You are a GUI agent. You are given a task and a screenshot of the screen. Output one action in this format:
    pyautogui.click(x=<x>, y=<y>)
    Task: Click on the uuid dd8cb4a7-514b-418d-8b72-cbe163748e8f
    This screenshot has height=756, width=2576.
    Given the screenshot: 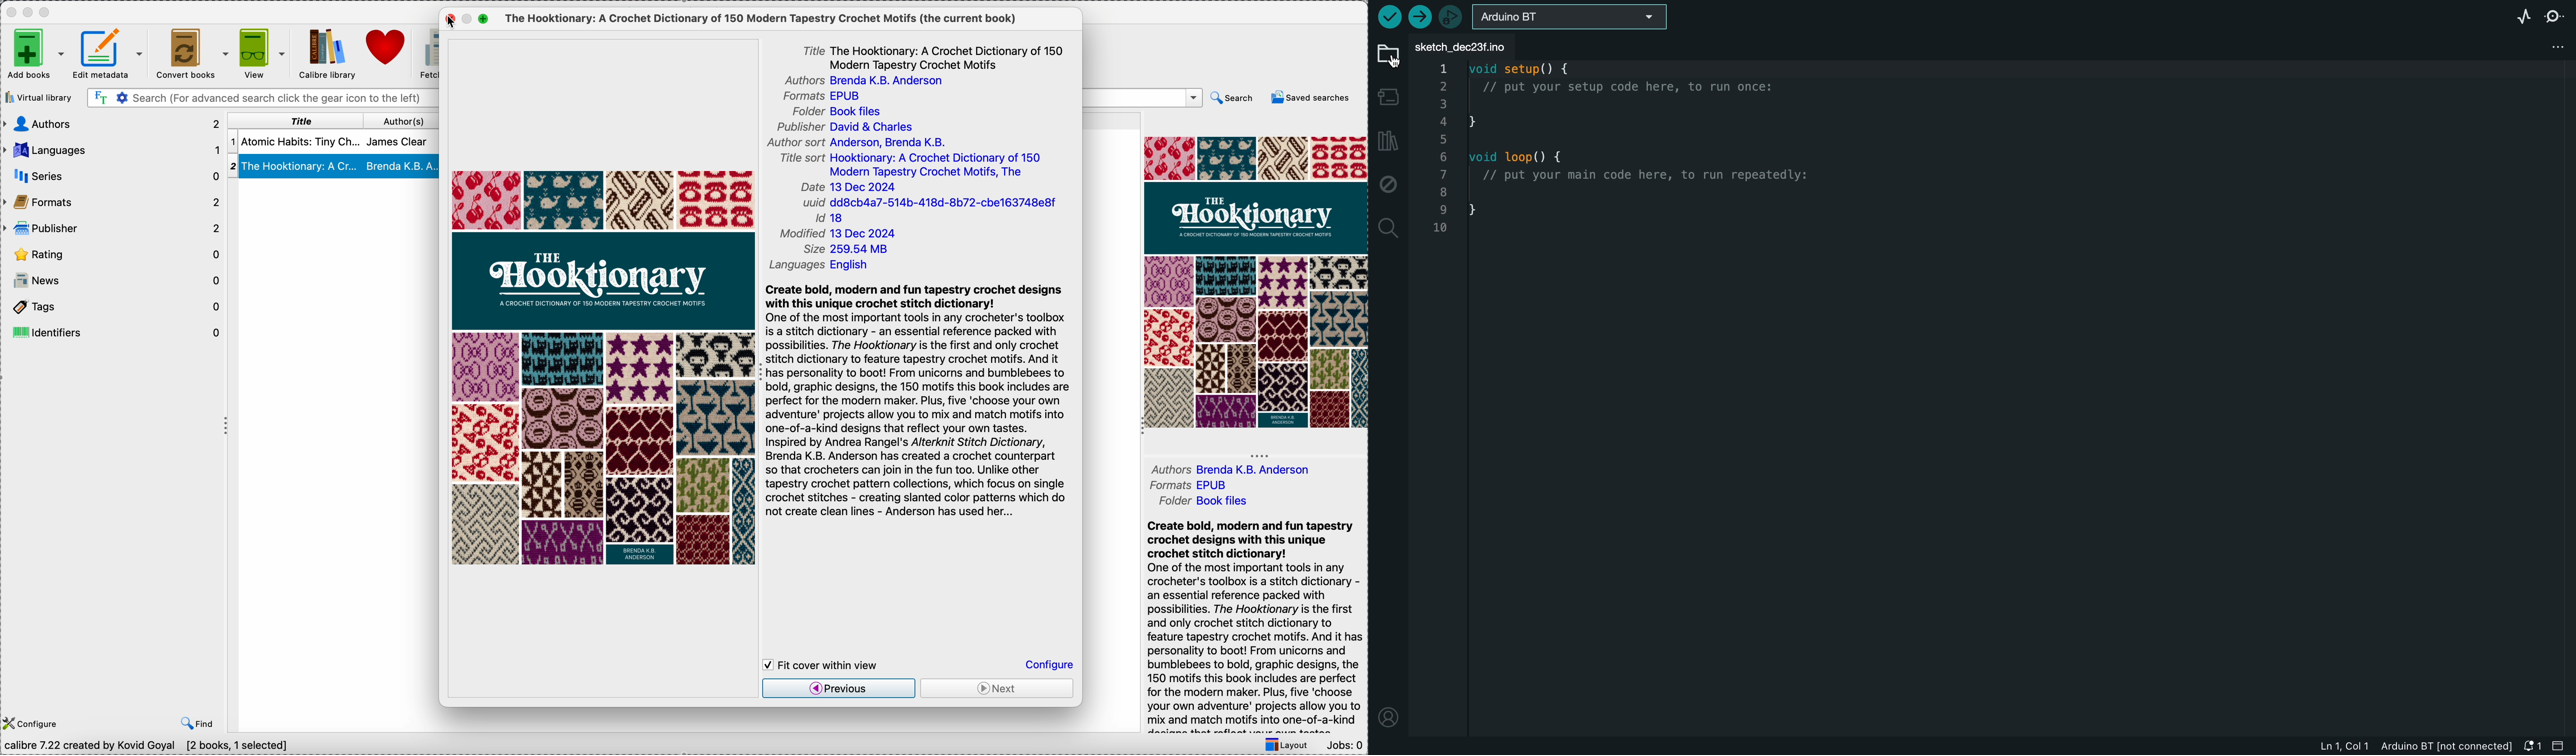 What is the action you would take?
    pyautogui.click(x=928, y=202)
    